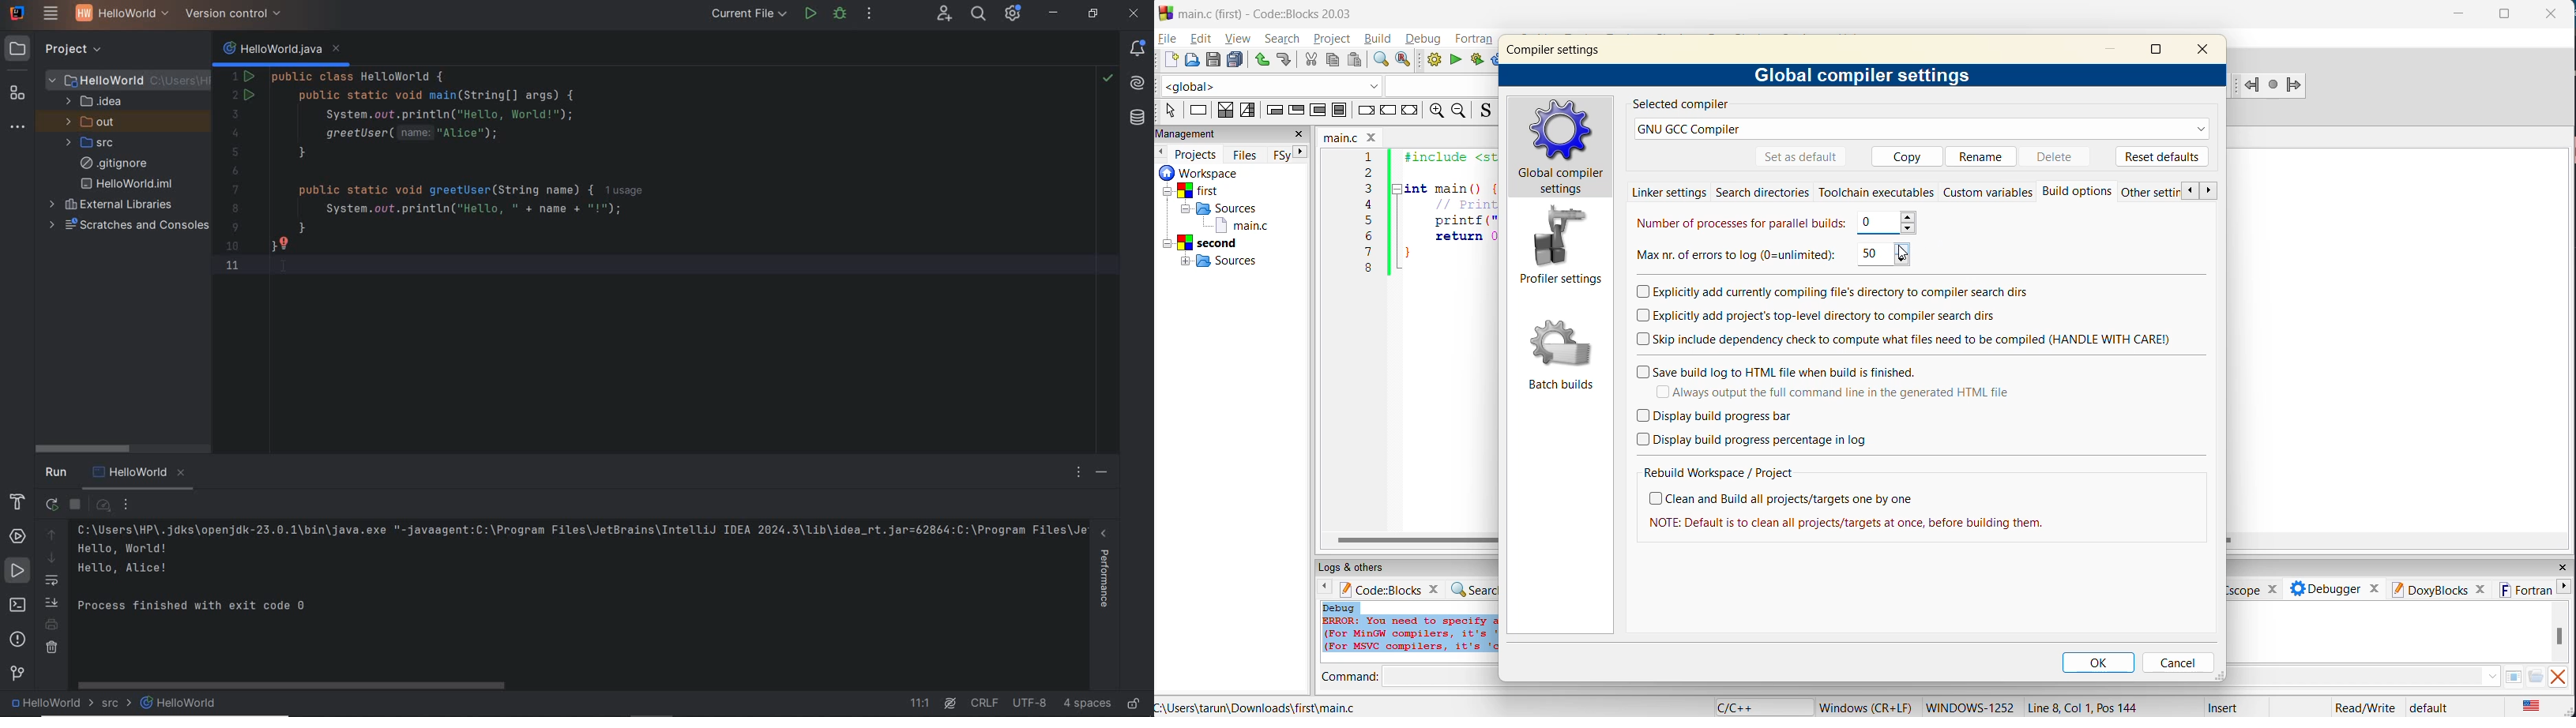 Image resolution: width=2576 pixels, height=728 pixels. What do you see at coordinates (1248, 154) in the screenshot?
I see `files` at bounding box center [1248, 154].